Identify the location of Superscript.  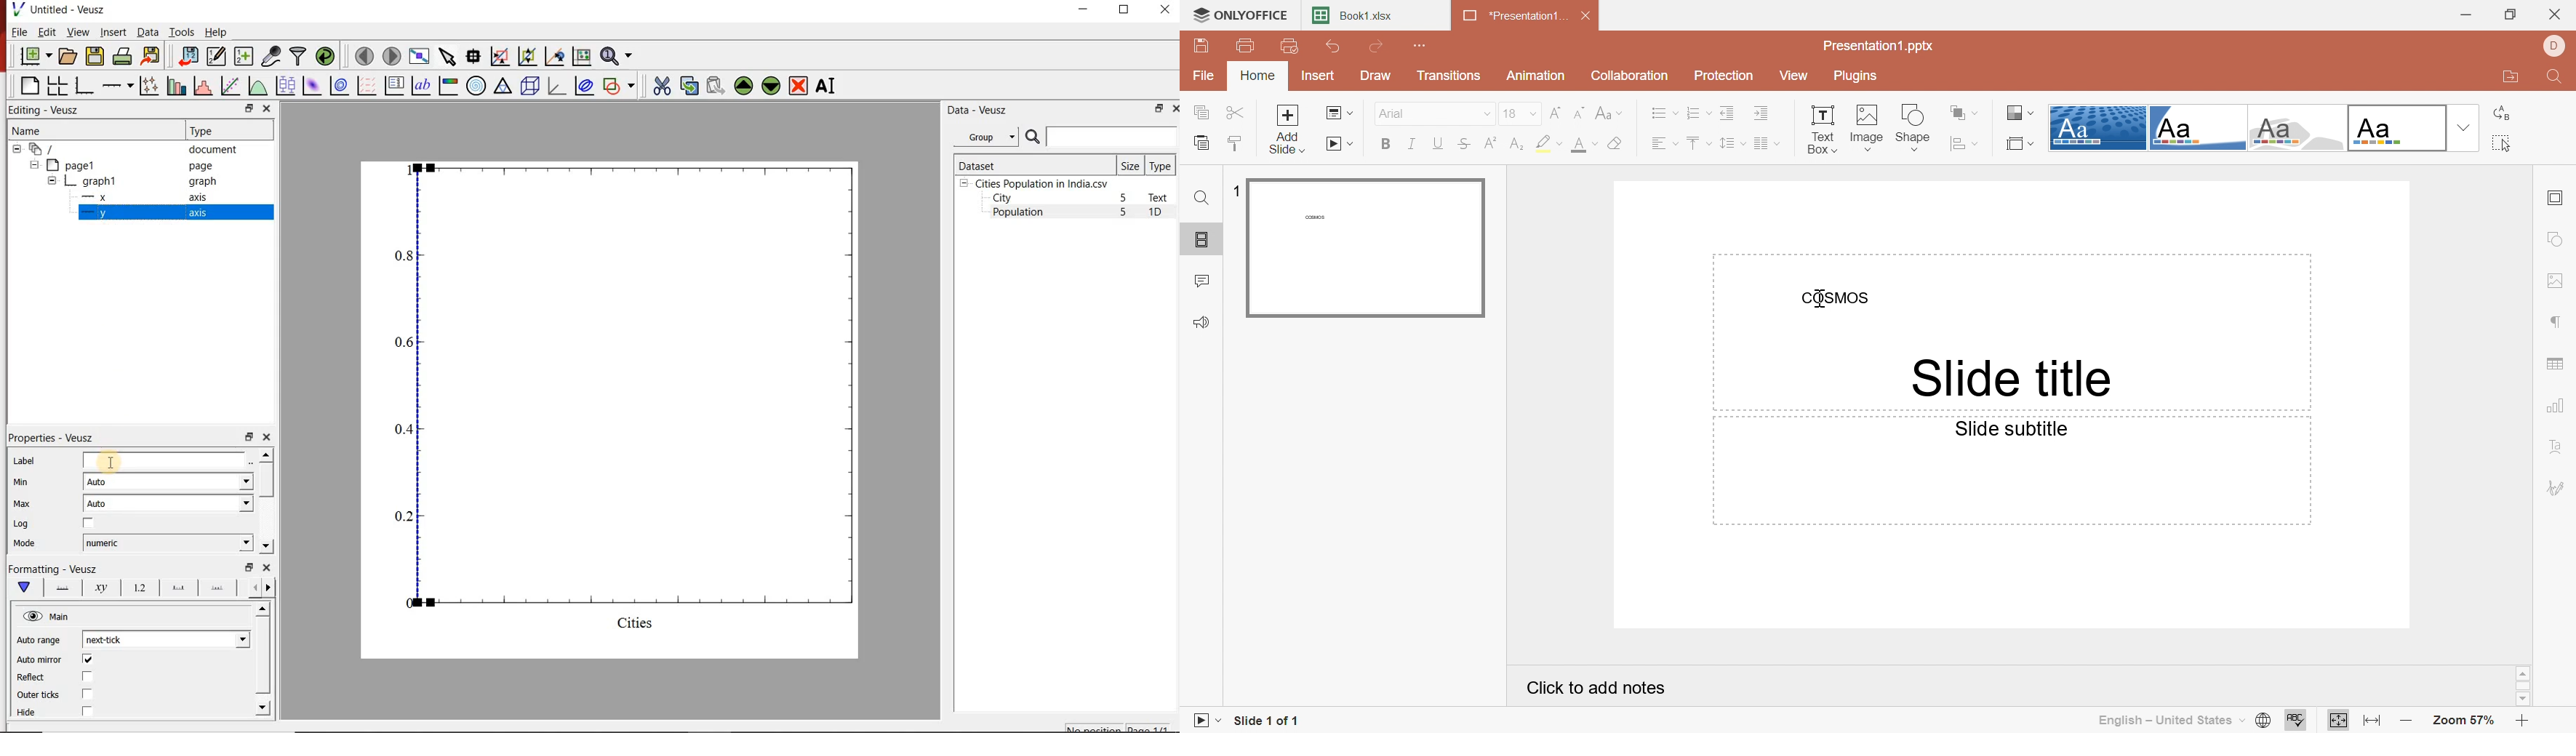
(1489, 145).